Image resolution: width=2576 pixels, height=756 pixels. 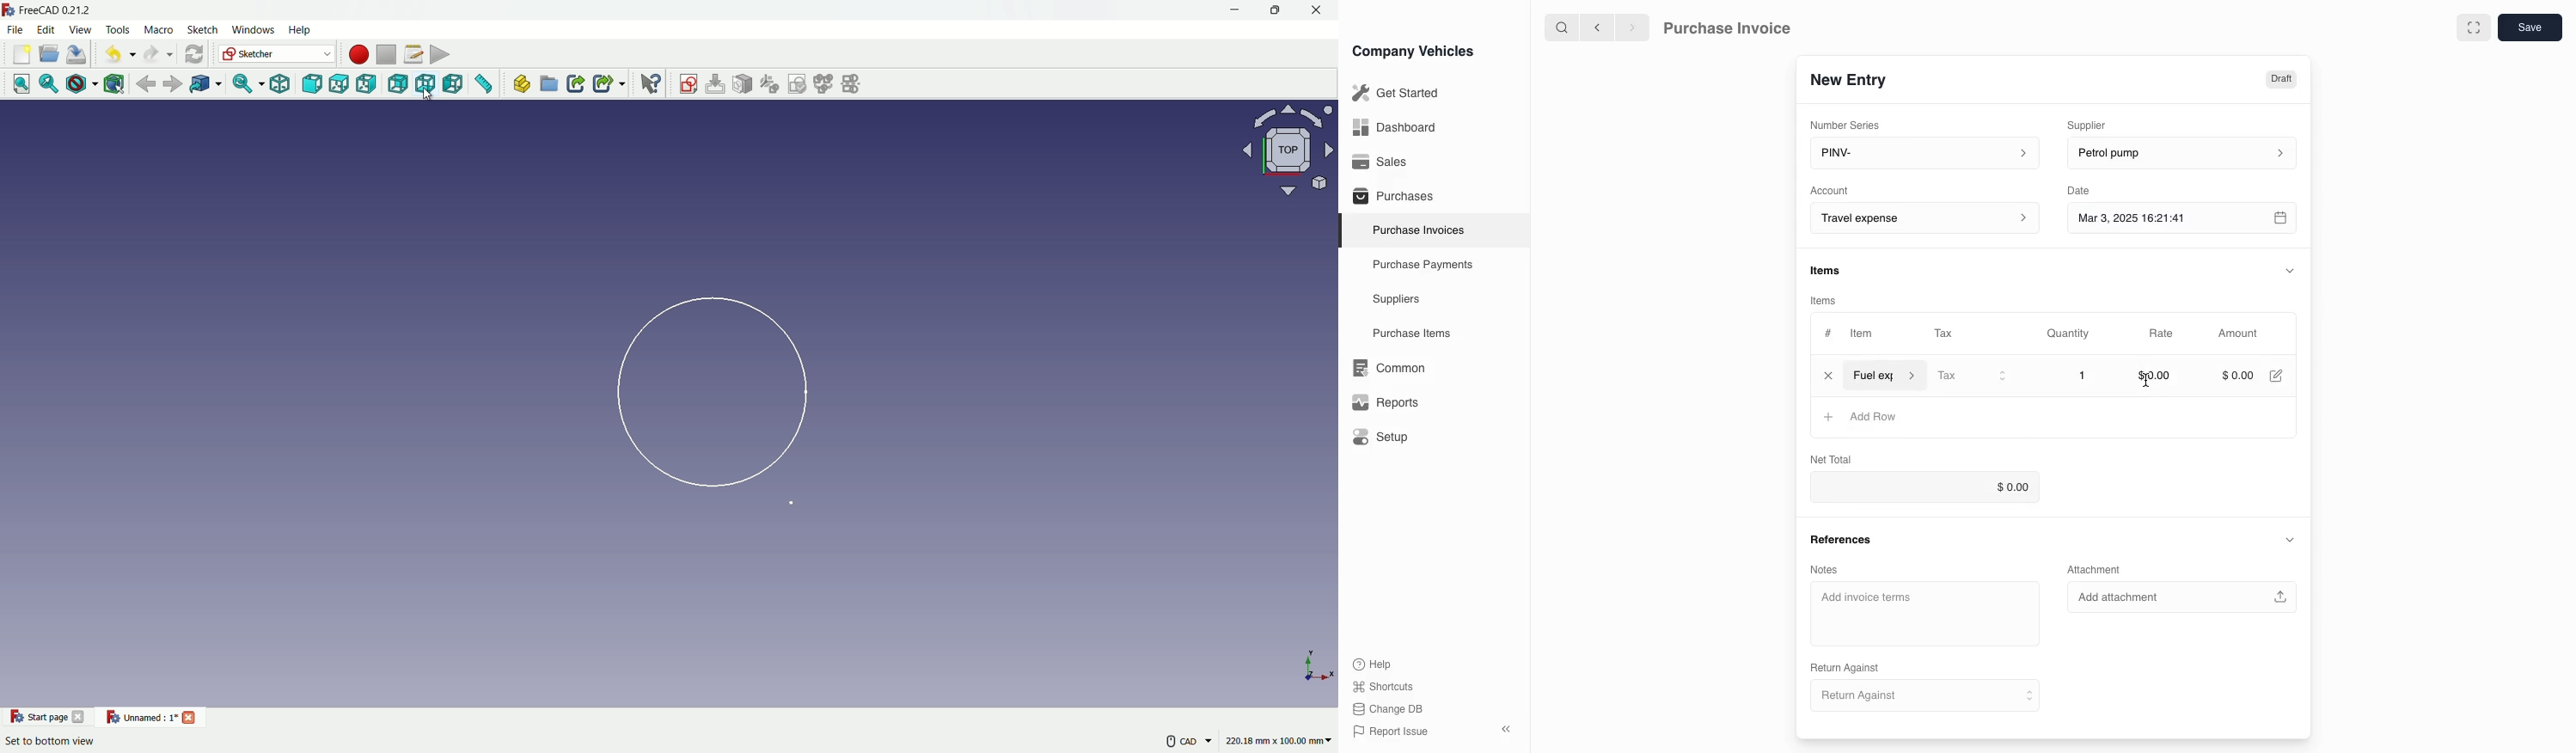 What do you see at coordinates (1834, 566) in the screenshot?
I see `Notes.` at bounding box center [1834, 566].